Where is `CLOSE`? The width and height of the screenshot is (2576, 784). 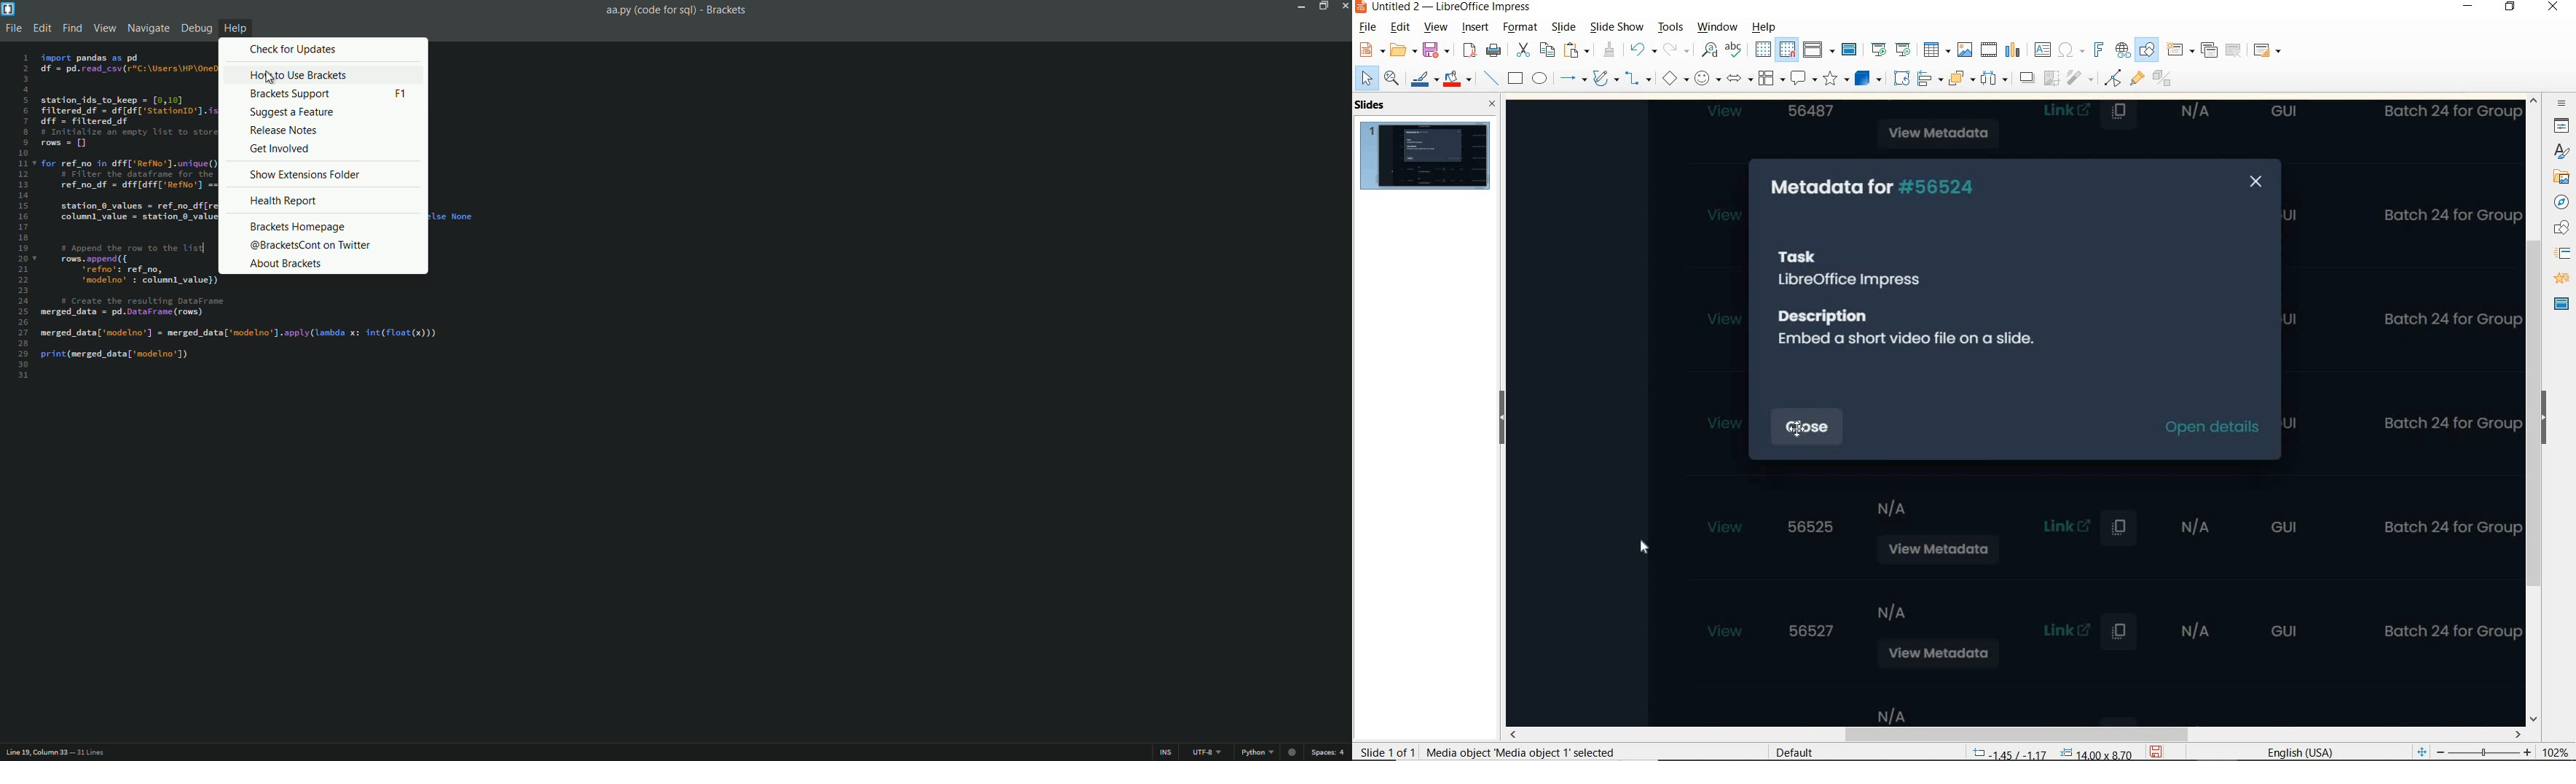 CLOSE is located at coordinates (1492, 104).